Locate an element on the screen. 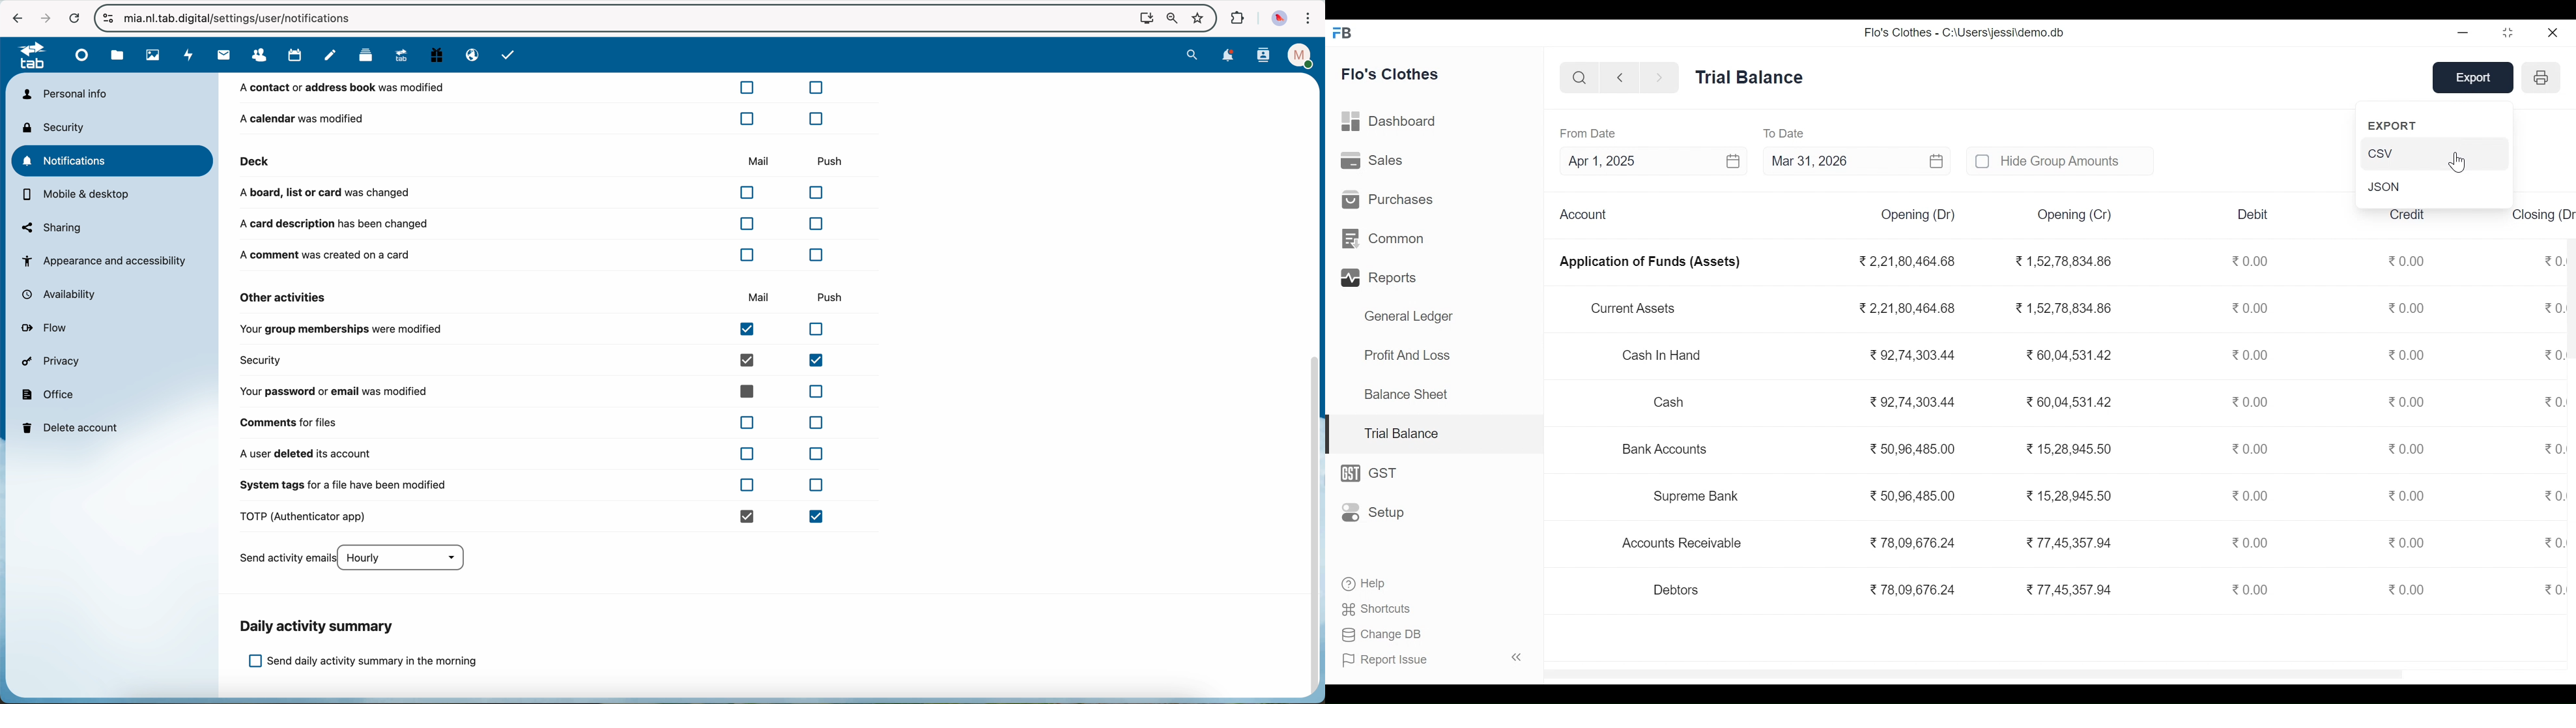 Image resolution: width=2576 pixels, height=728 pixels. TOTP (authenticator app) is located at coordinates (537, 517).